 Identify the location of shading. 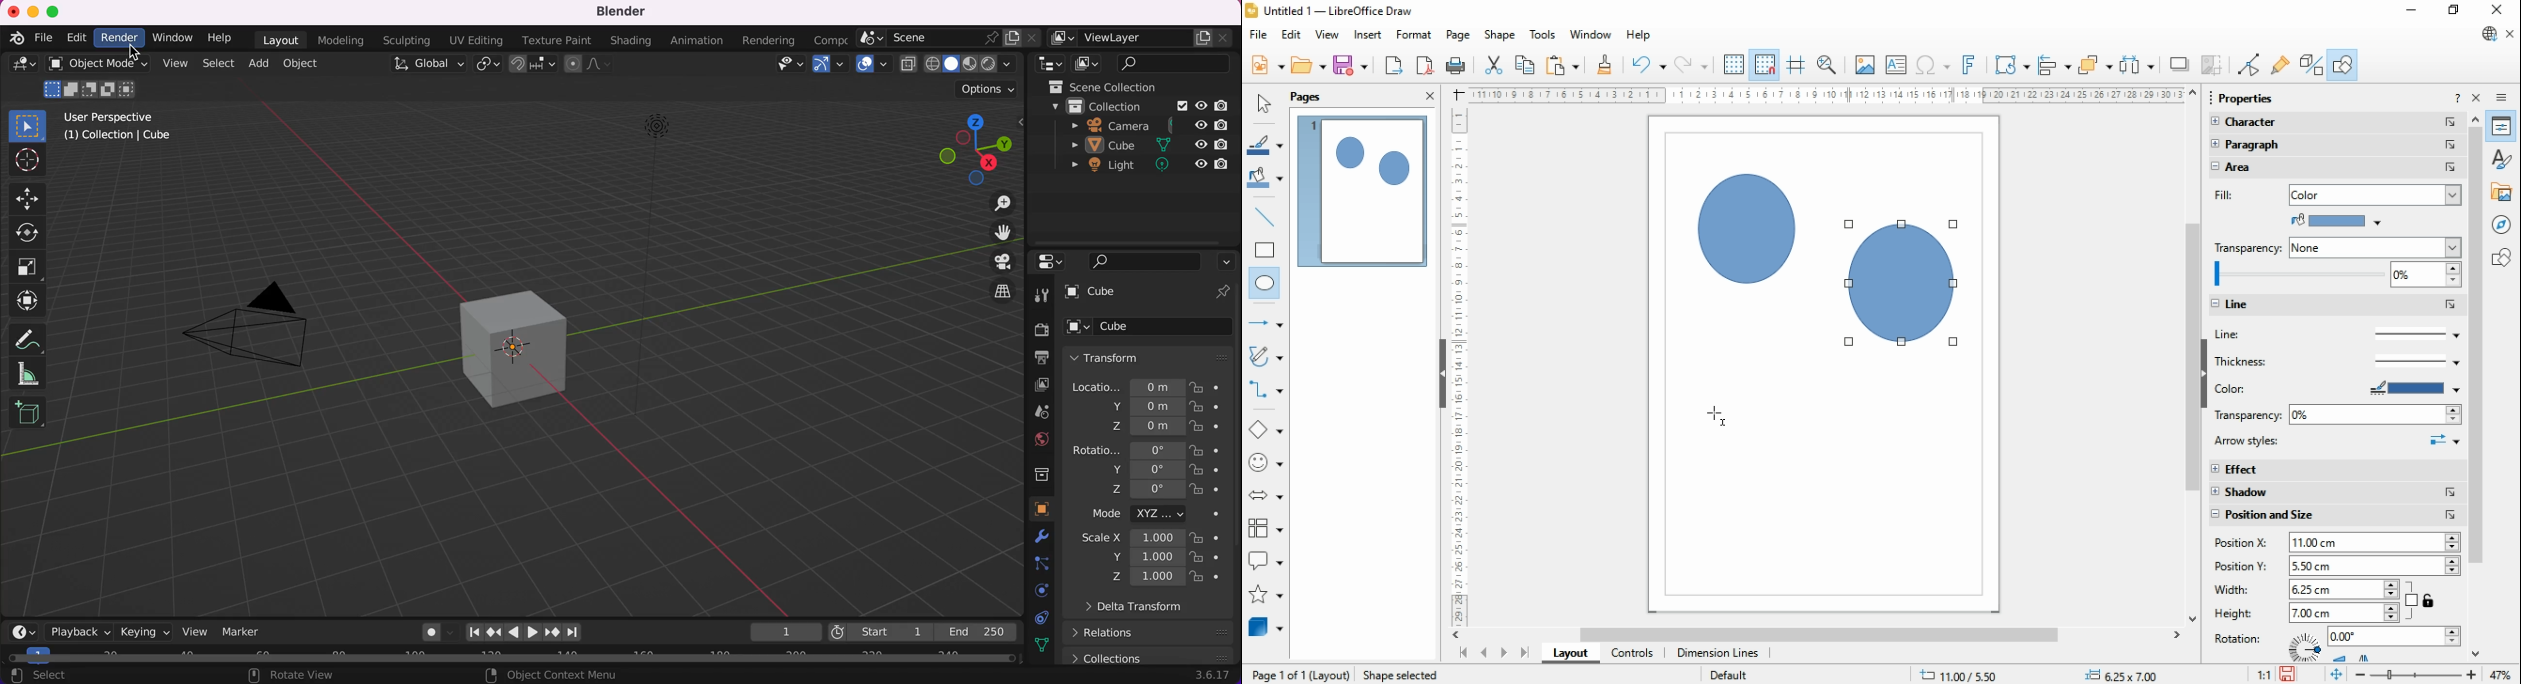
(973, 65).